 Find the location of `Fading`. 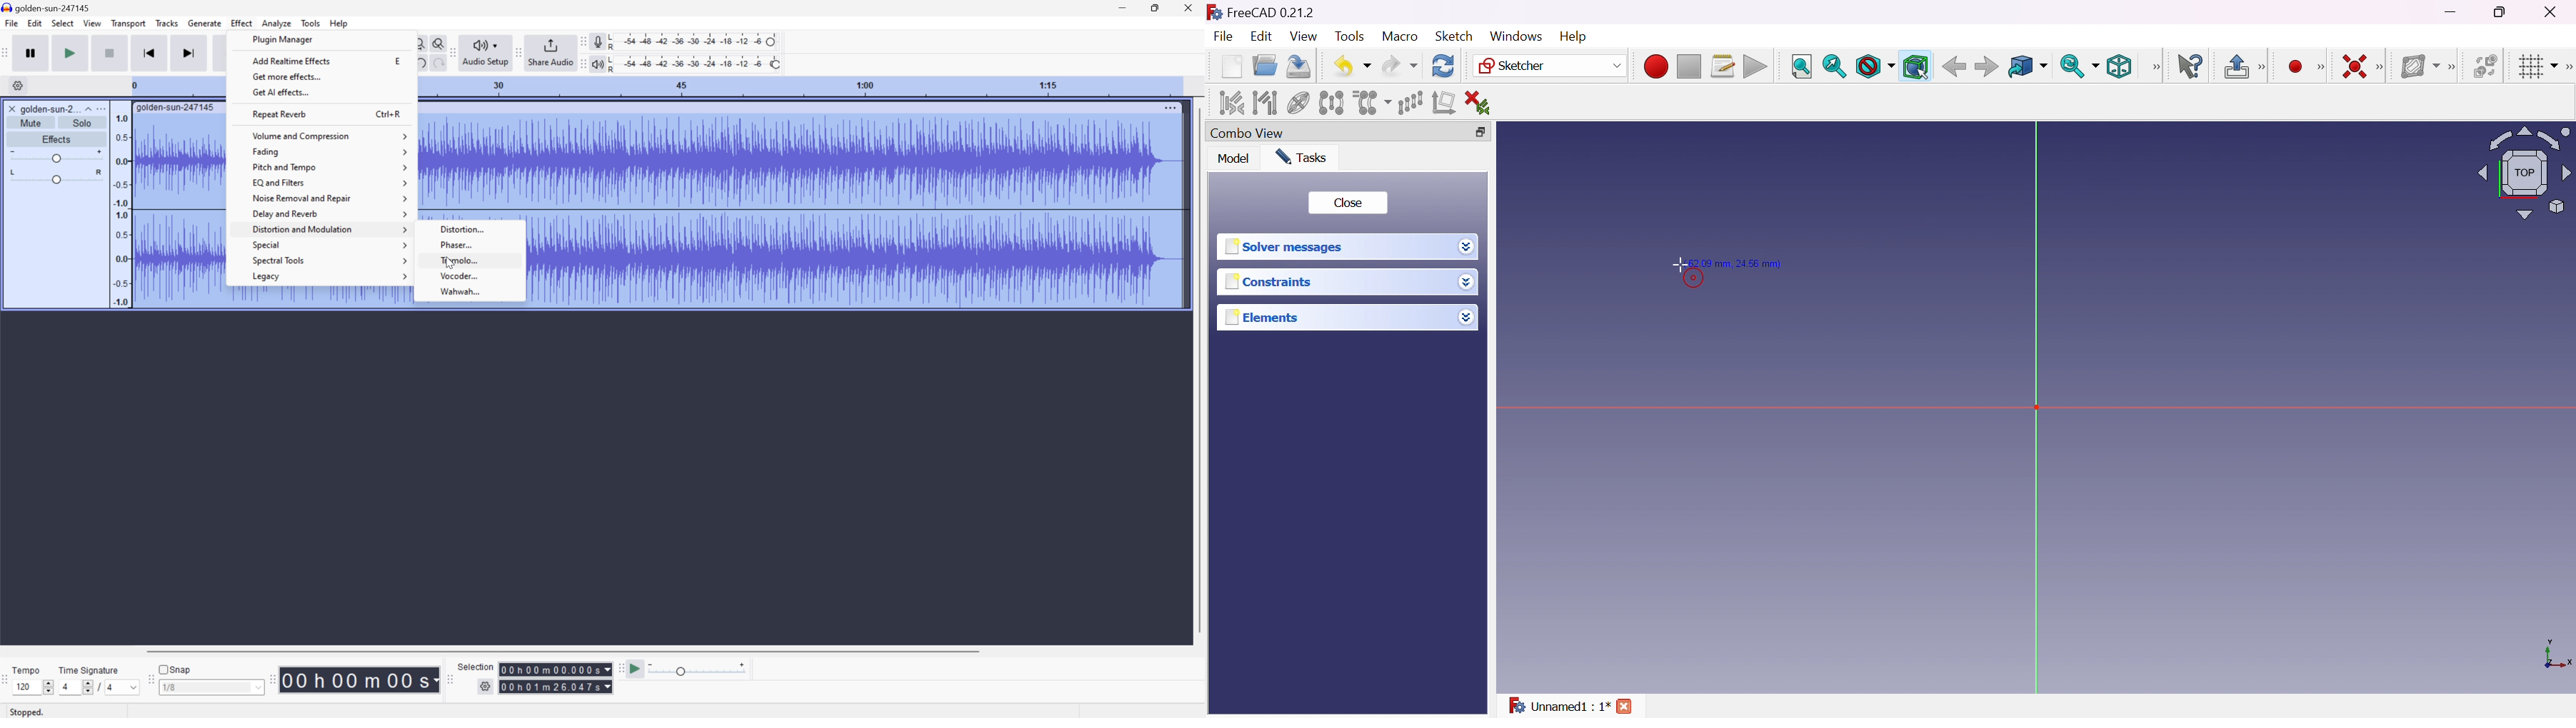

Fading is located at coordinates (329, 152).